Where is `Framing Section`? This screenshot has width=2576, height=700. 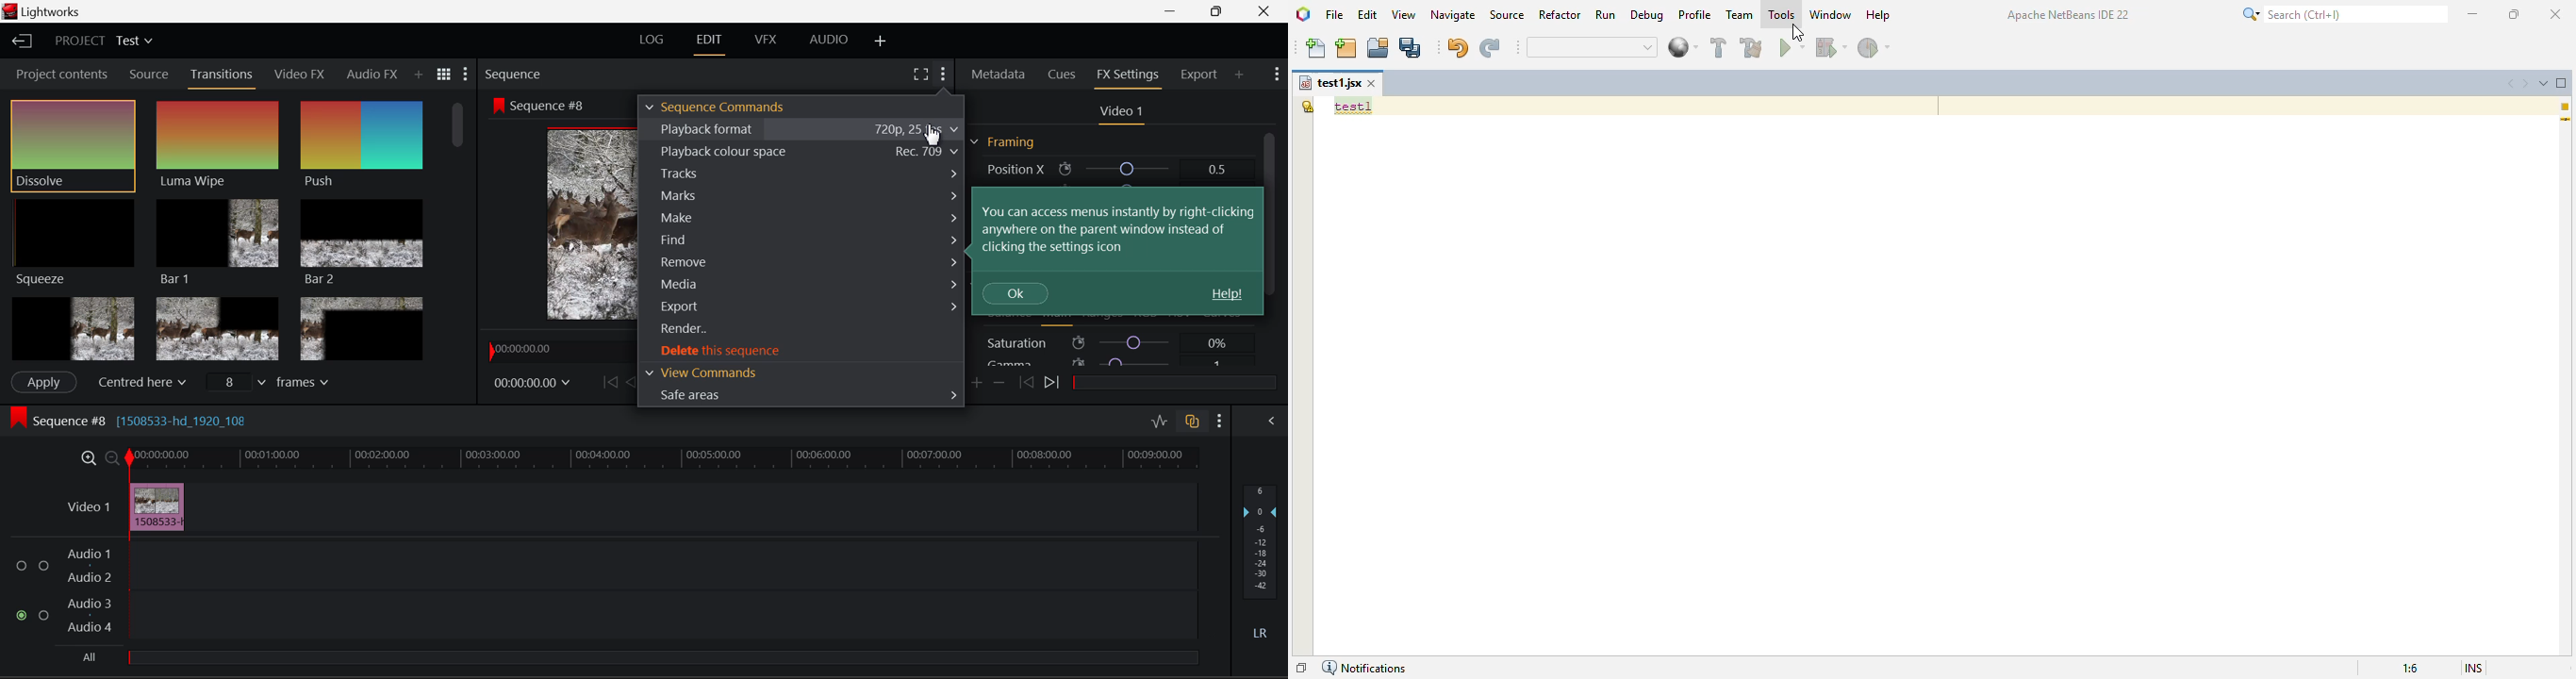 Framing Section is located at coordinates (1003, 142).